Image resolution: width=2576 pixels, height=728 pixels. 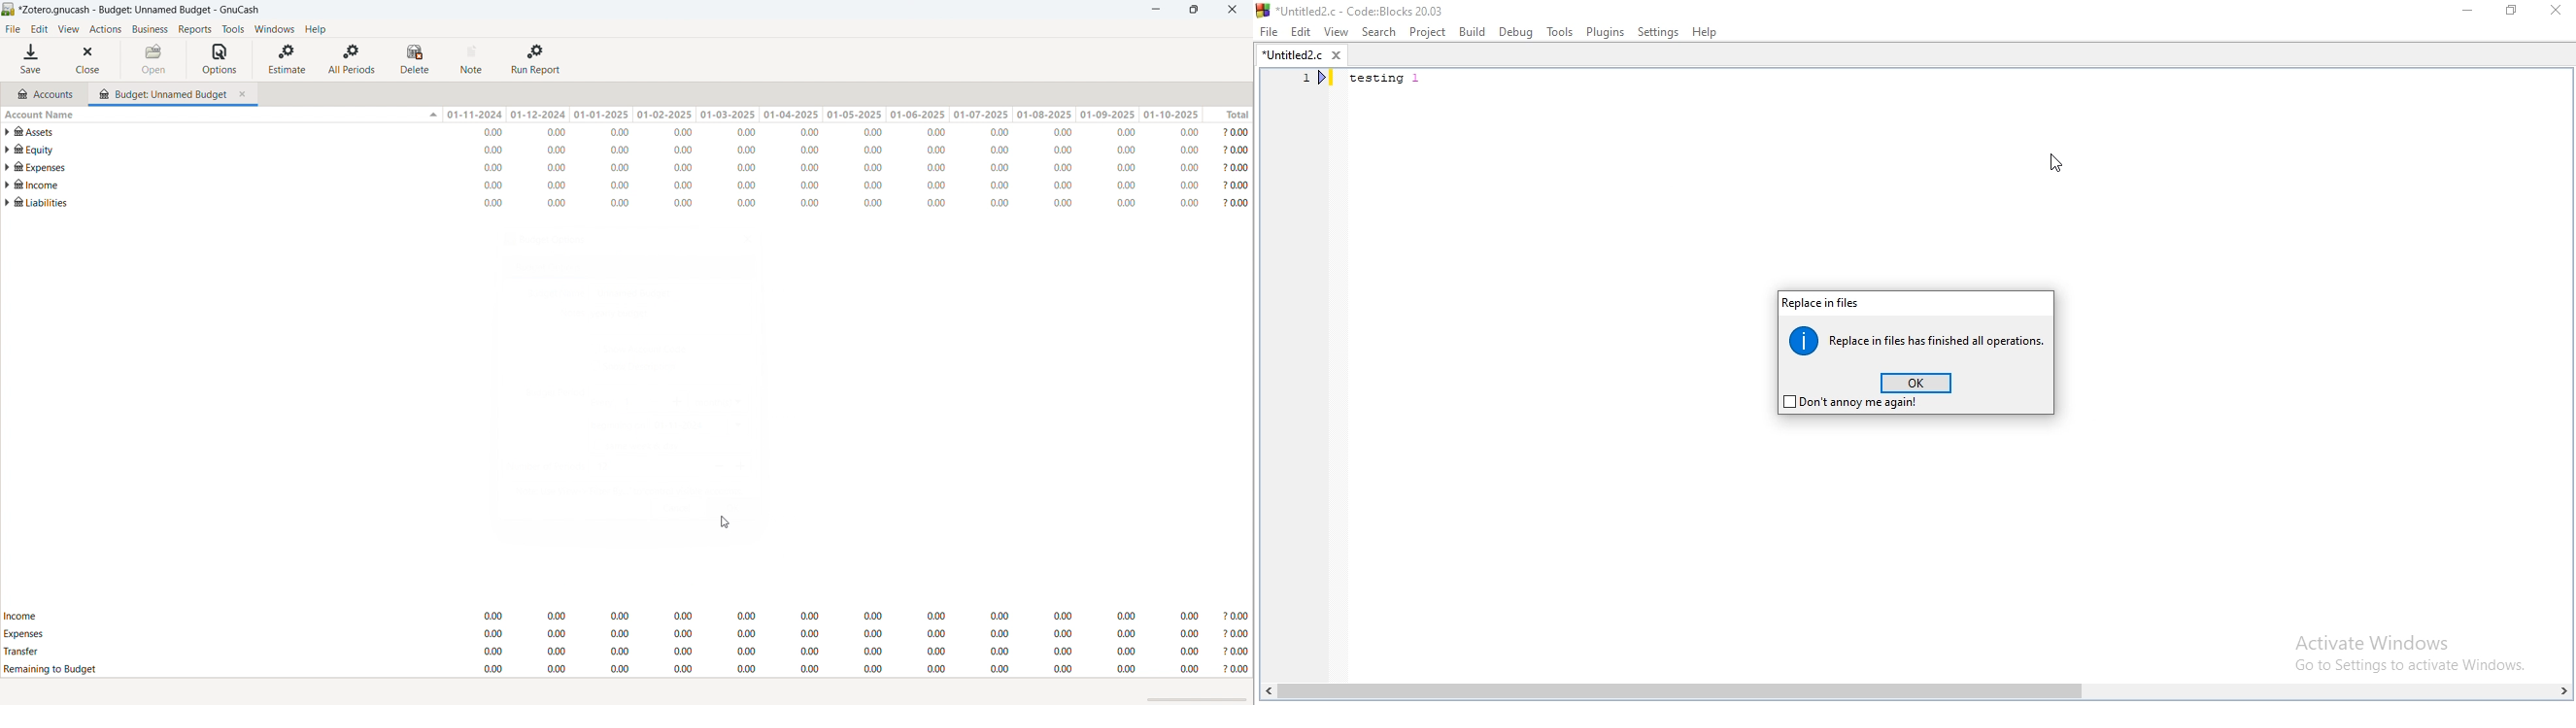 What do you see at coordinates (1376, 31) in the screenshot?
I see `Search ` at bounding box center [1376, 31].